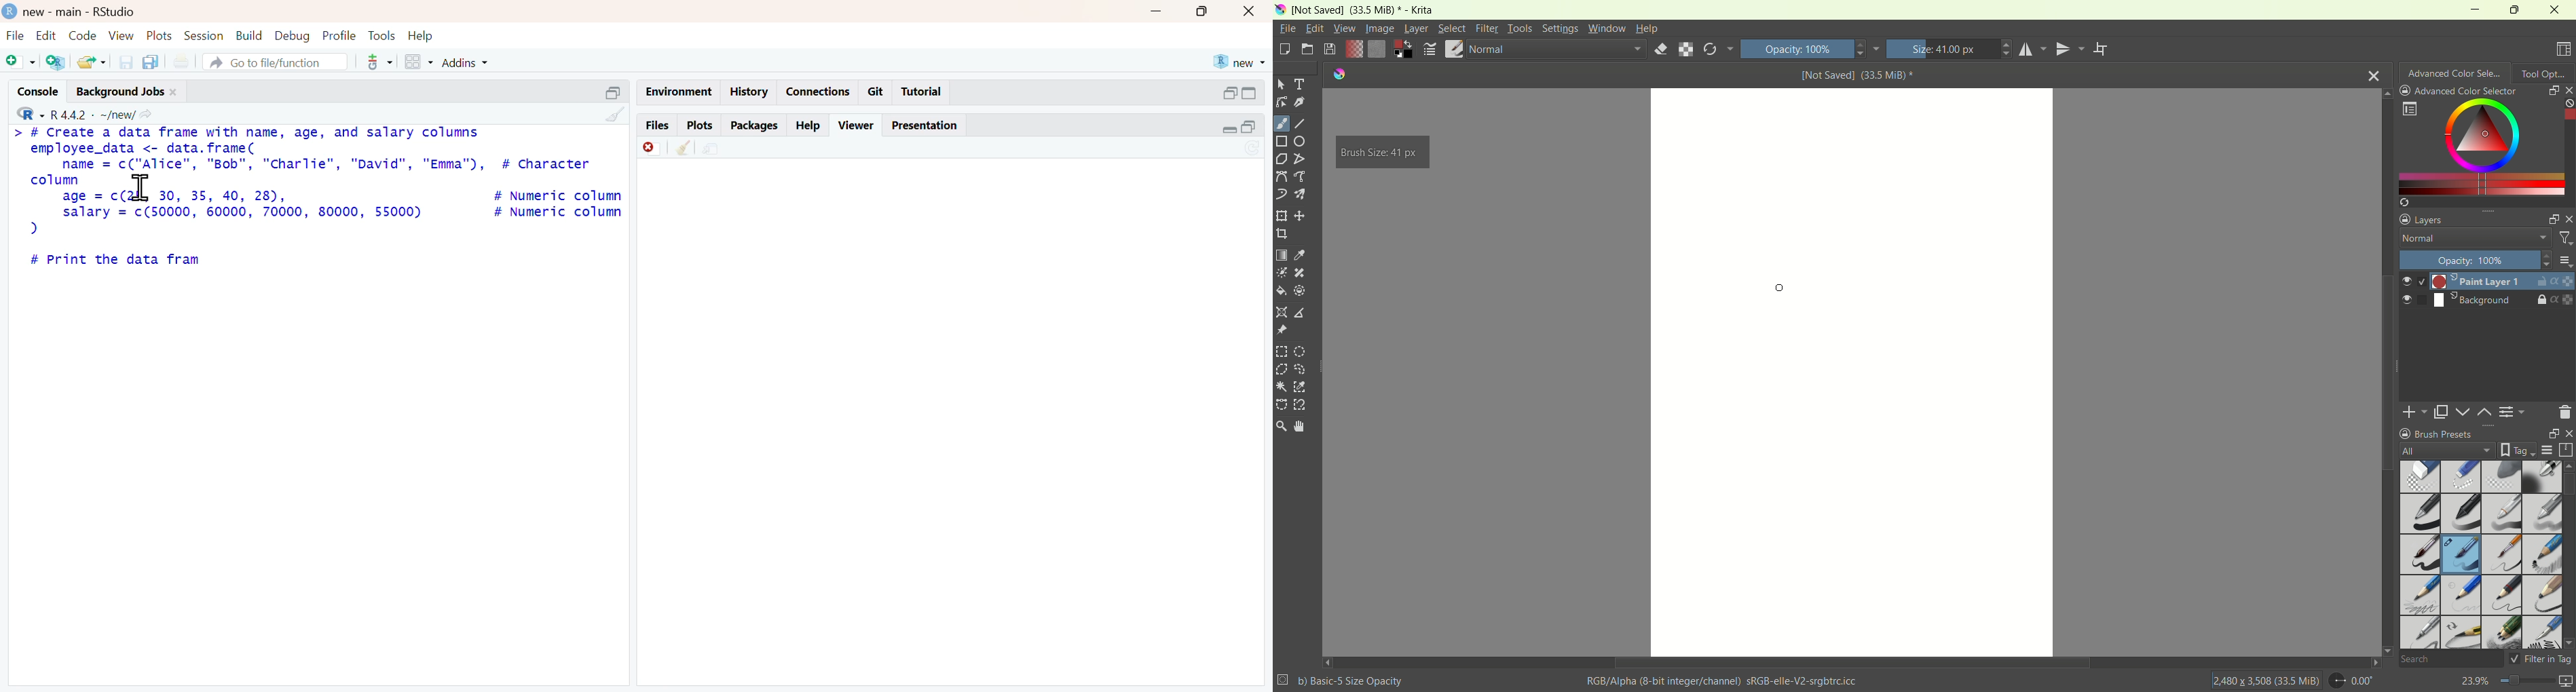 This screenshot has width=2576, height=700. I want to click on properties, so click(2563, 300).